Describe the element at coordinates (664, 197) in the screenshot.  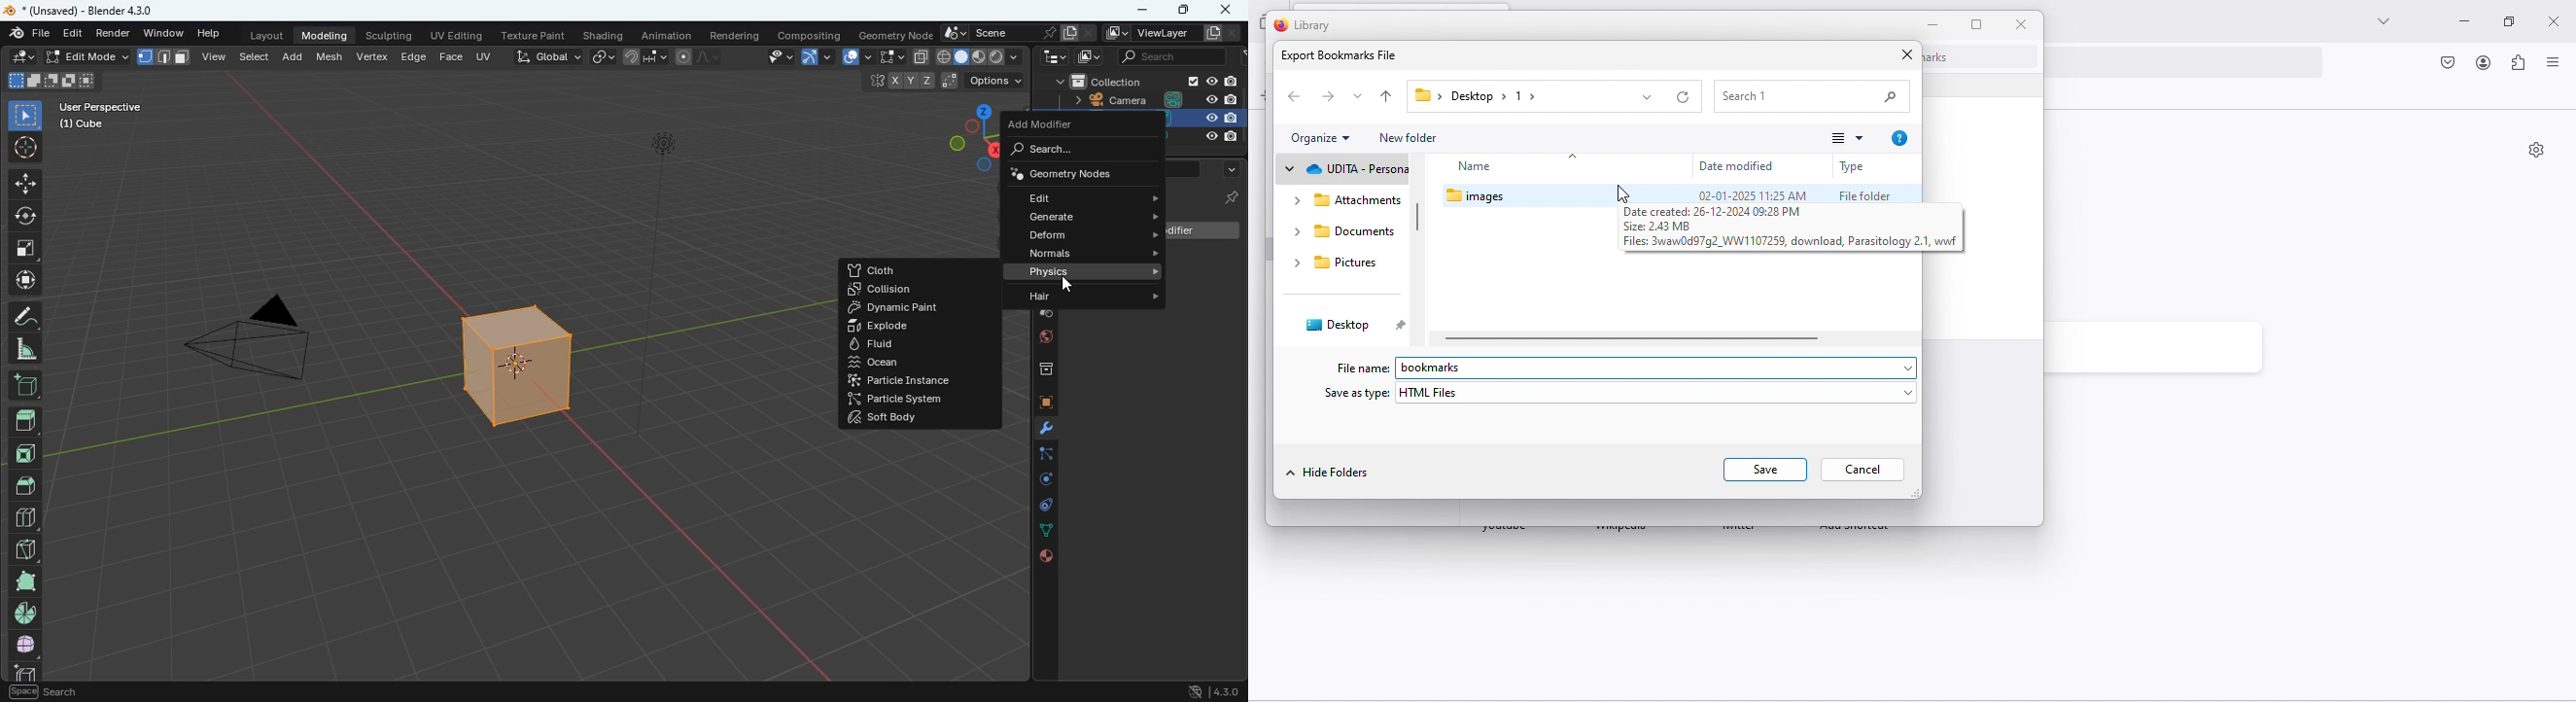
I see `light` at that location.